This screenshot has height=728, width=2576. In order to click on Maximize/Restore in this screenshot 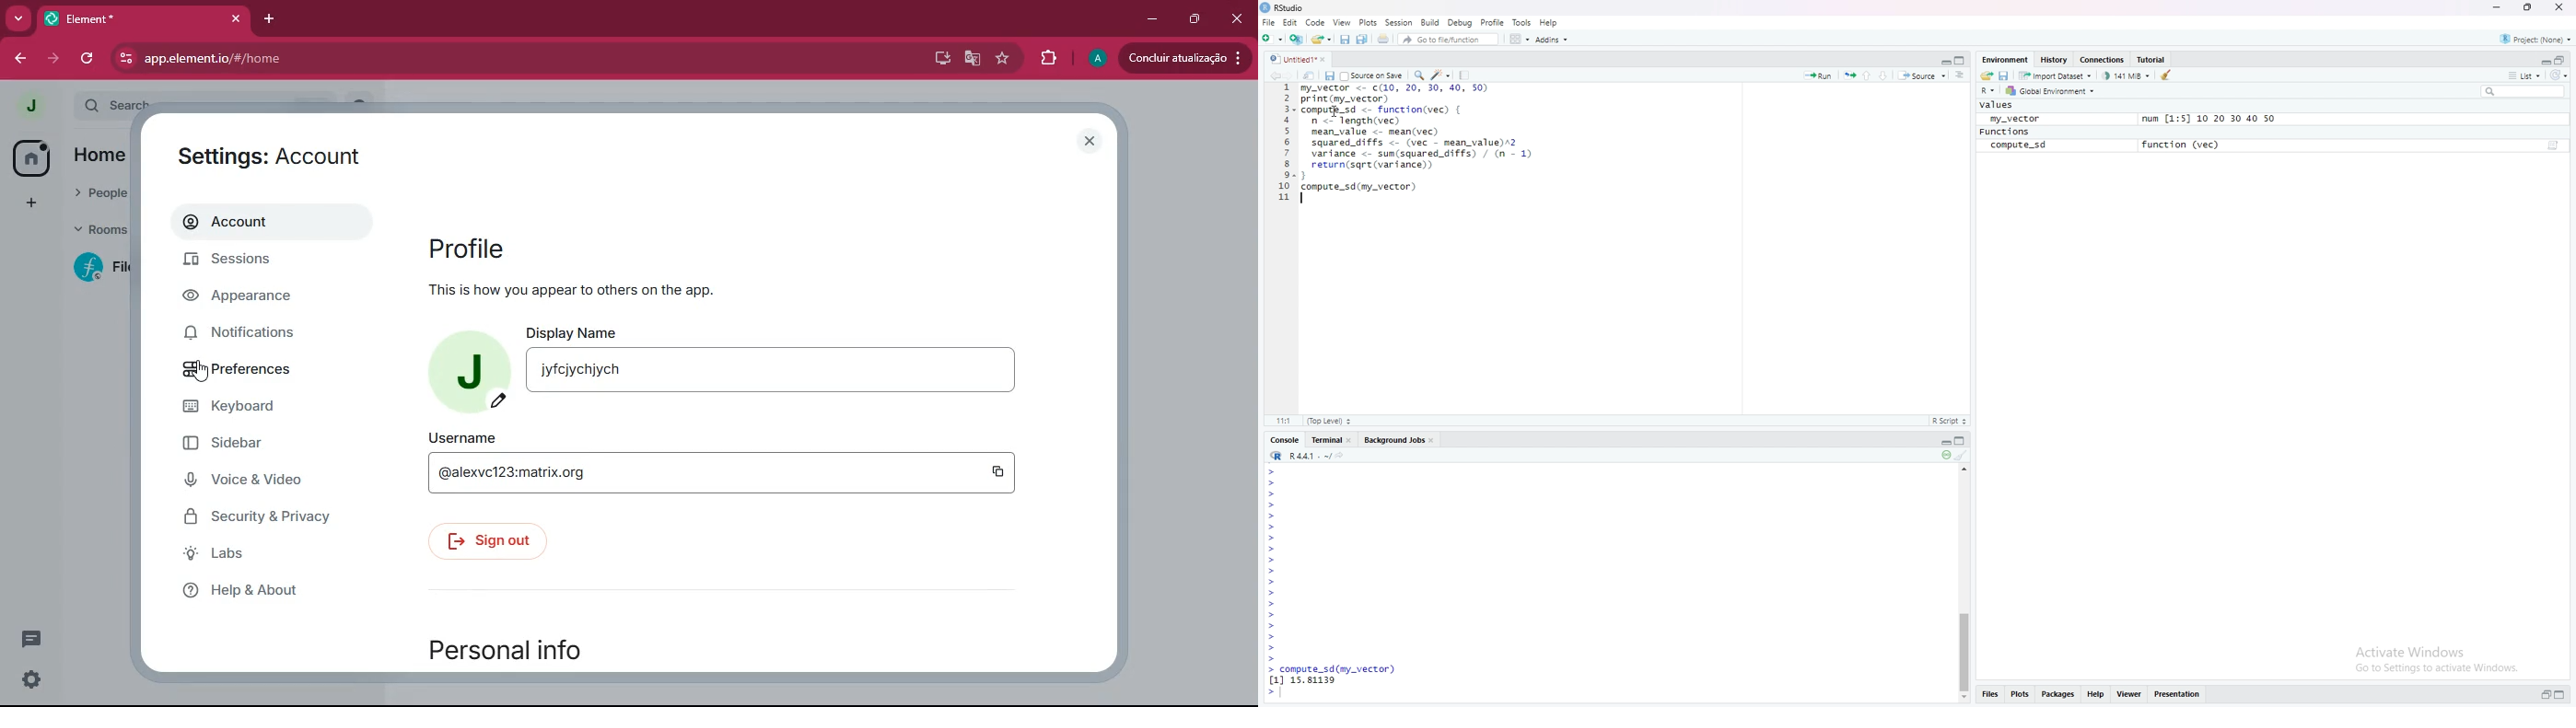, I will do `click(2561, 60)`.